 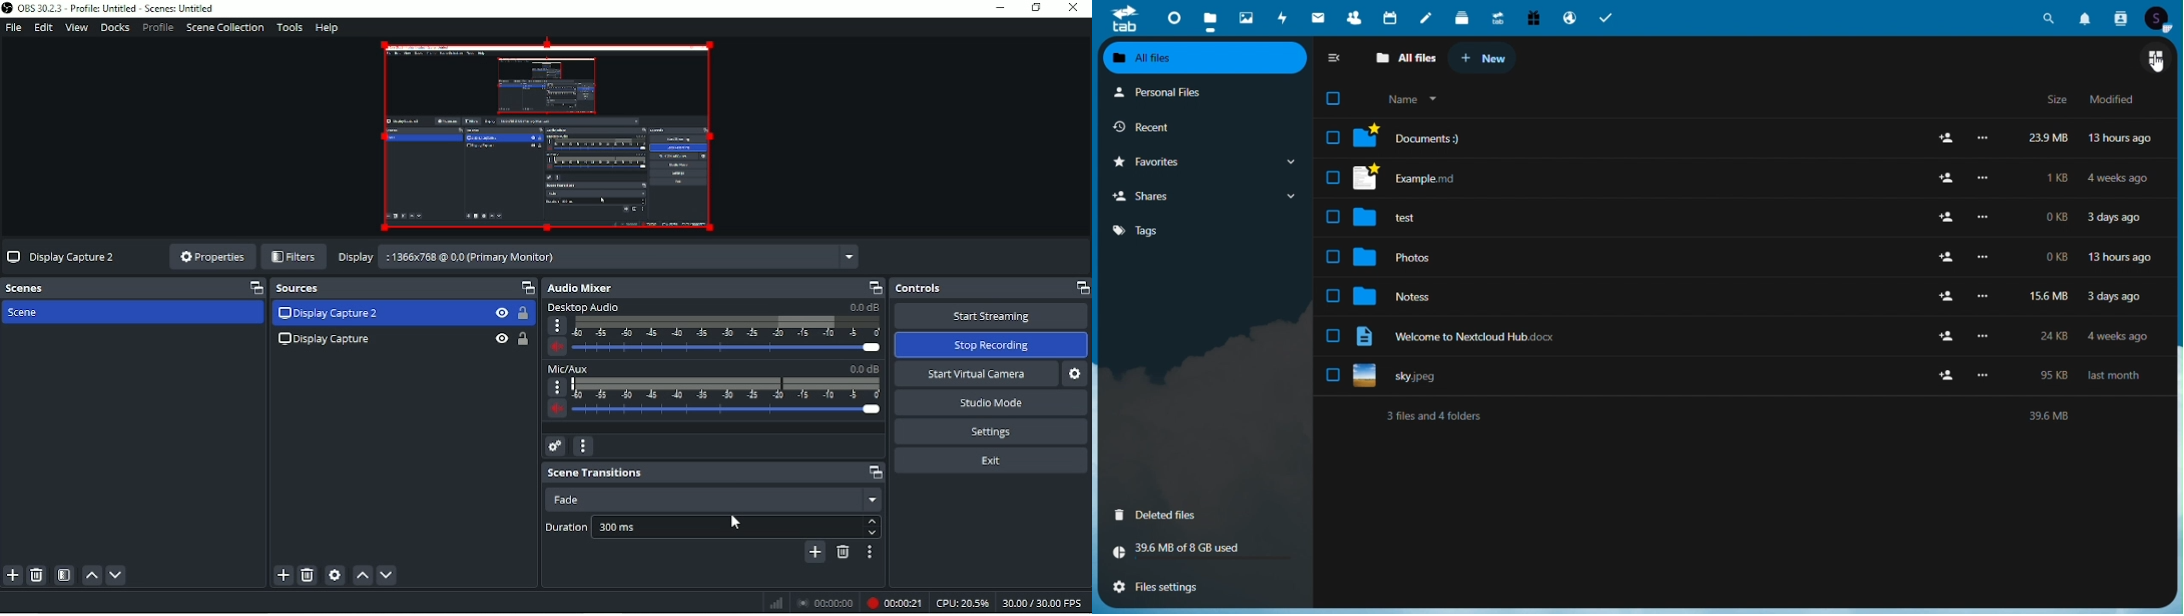 What do you see at coordinates (2054, 376) in the screenshot?
I see `95 kb` at bounding box center [2054, 376].